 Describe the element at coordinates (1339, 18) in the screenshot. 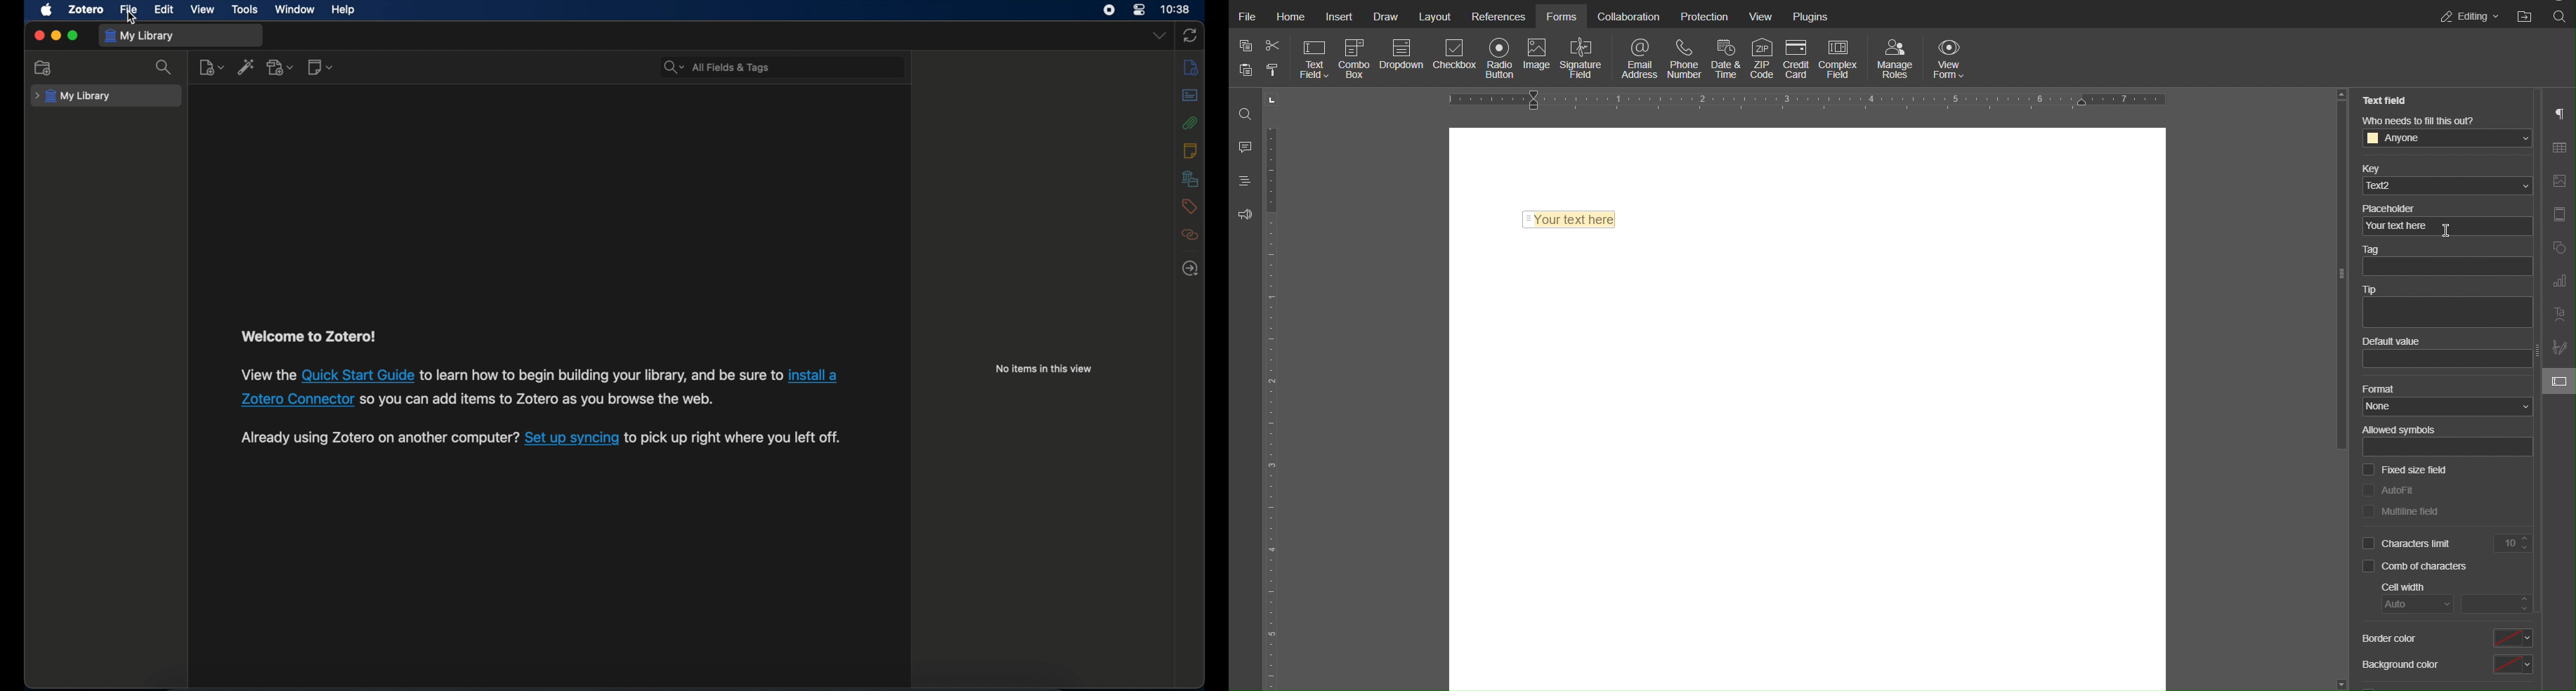

I see `Insert ` at that location.